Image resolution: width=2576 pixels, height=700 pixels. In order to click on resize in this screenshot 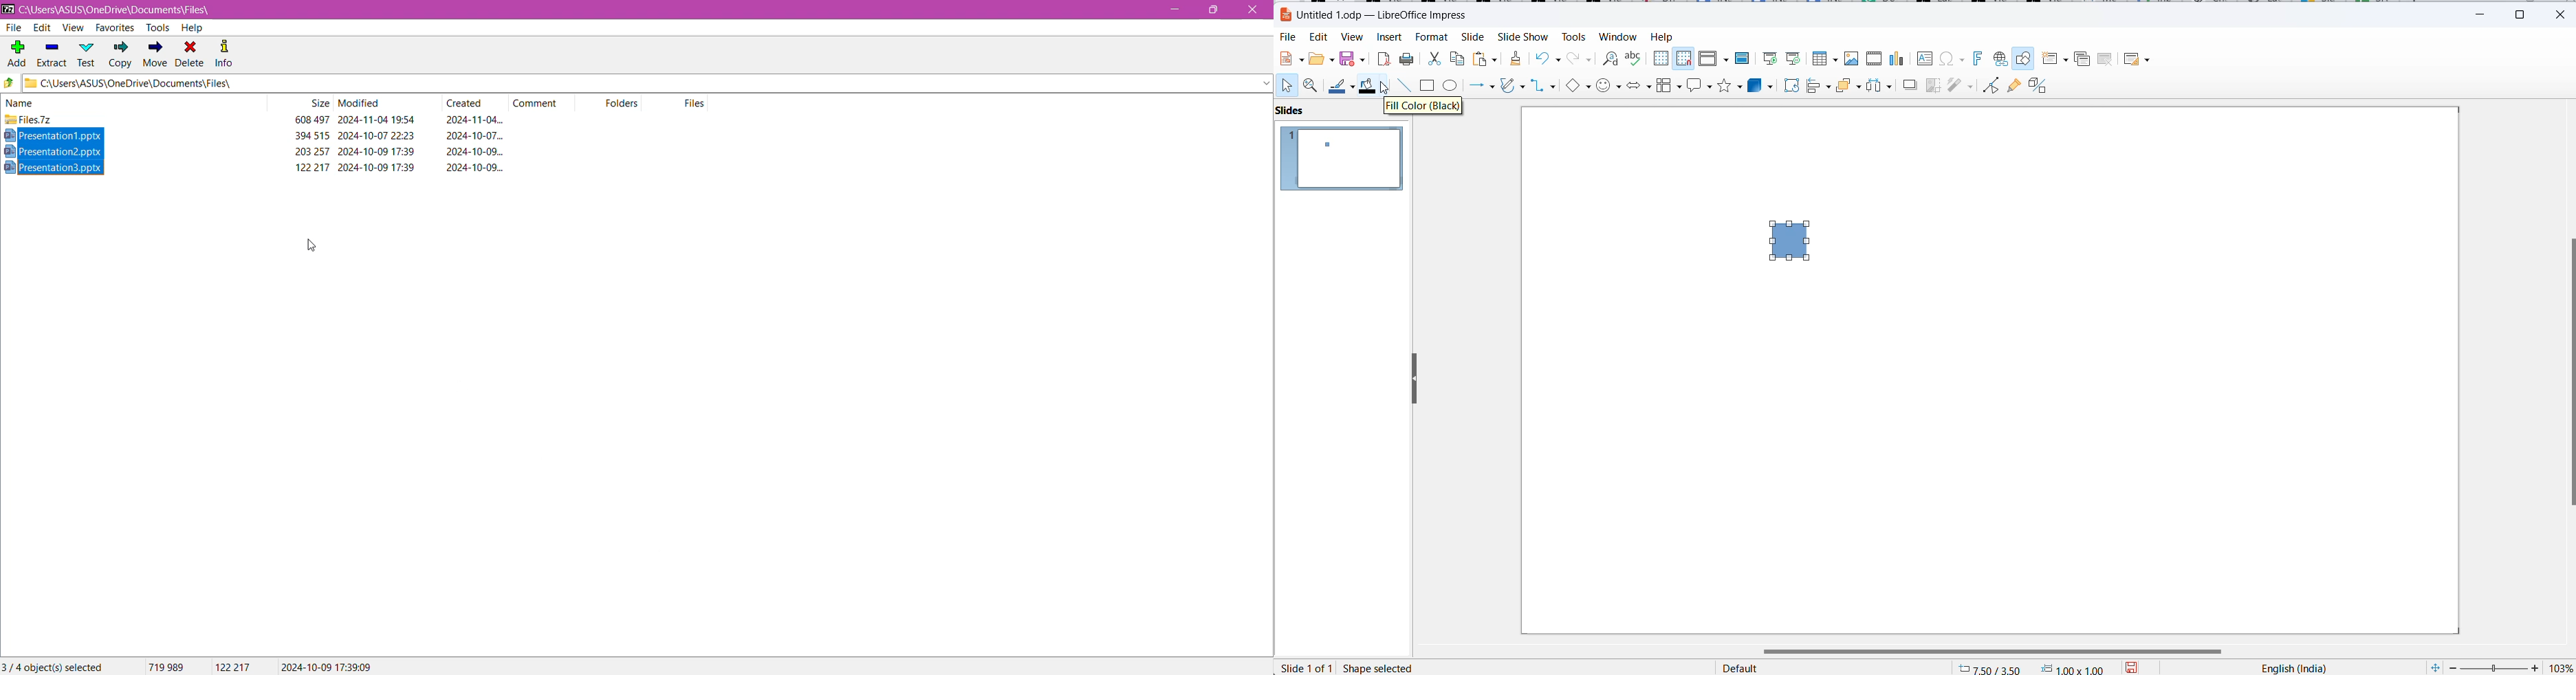, I will do `click(1409, 377)`.